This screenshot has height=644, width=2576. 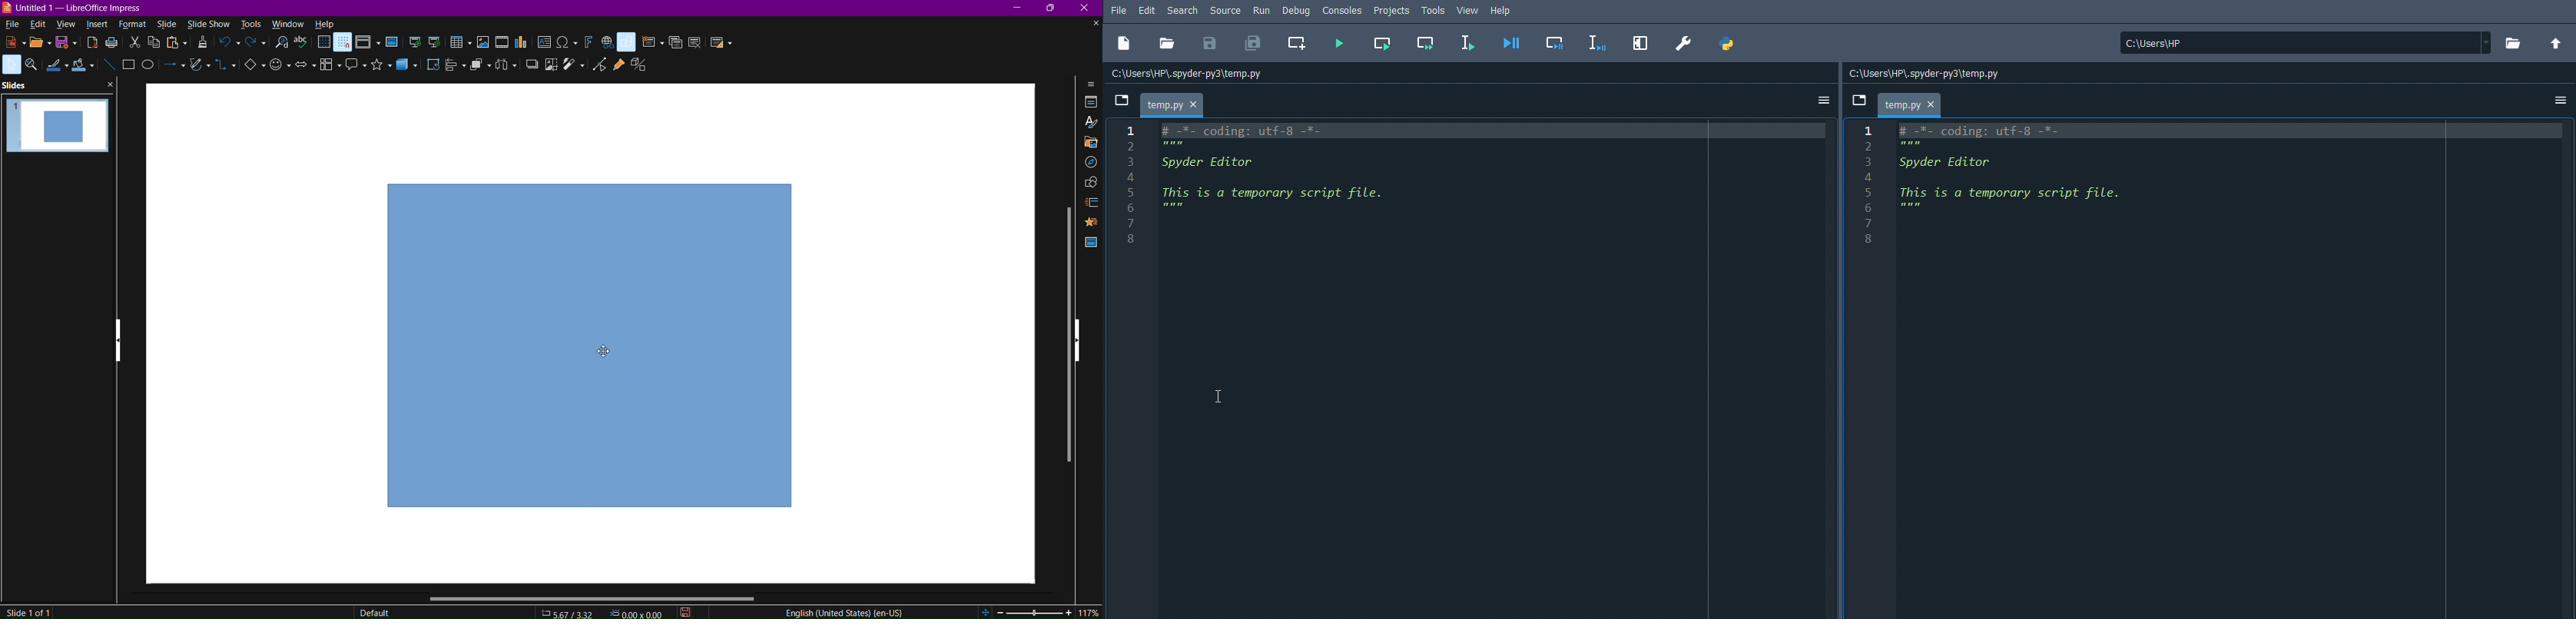 I want to click on Callout Shapes, so click(x=353, y=68).